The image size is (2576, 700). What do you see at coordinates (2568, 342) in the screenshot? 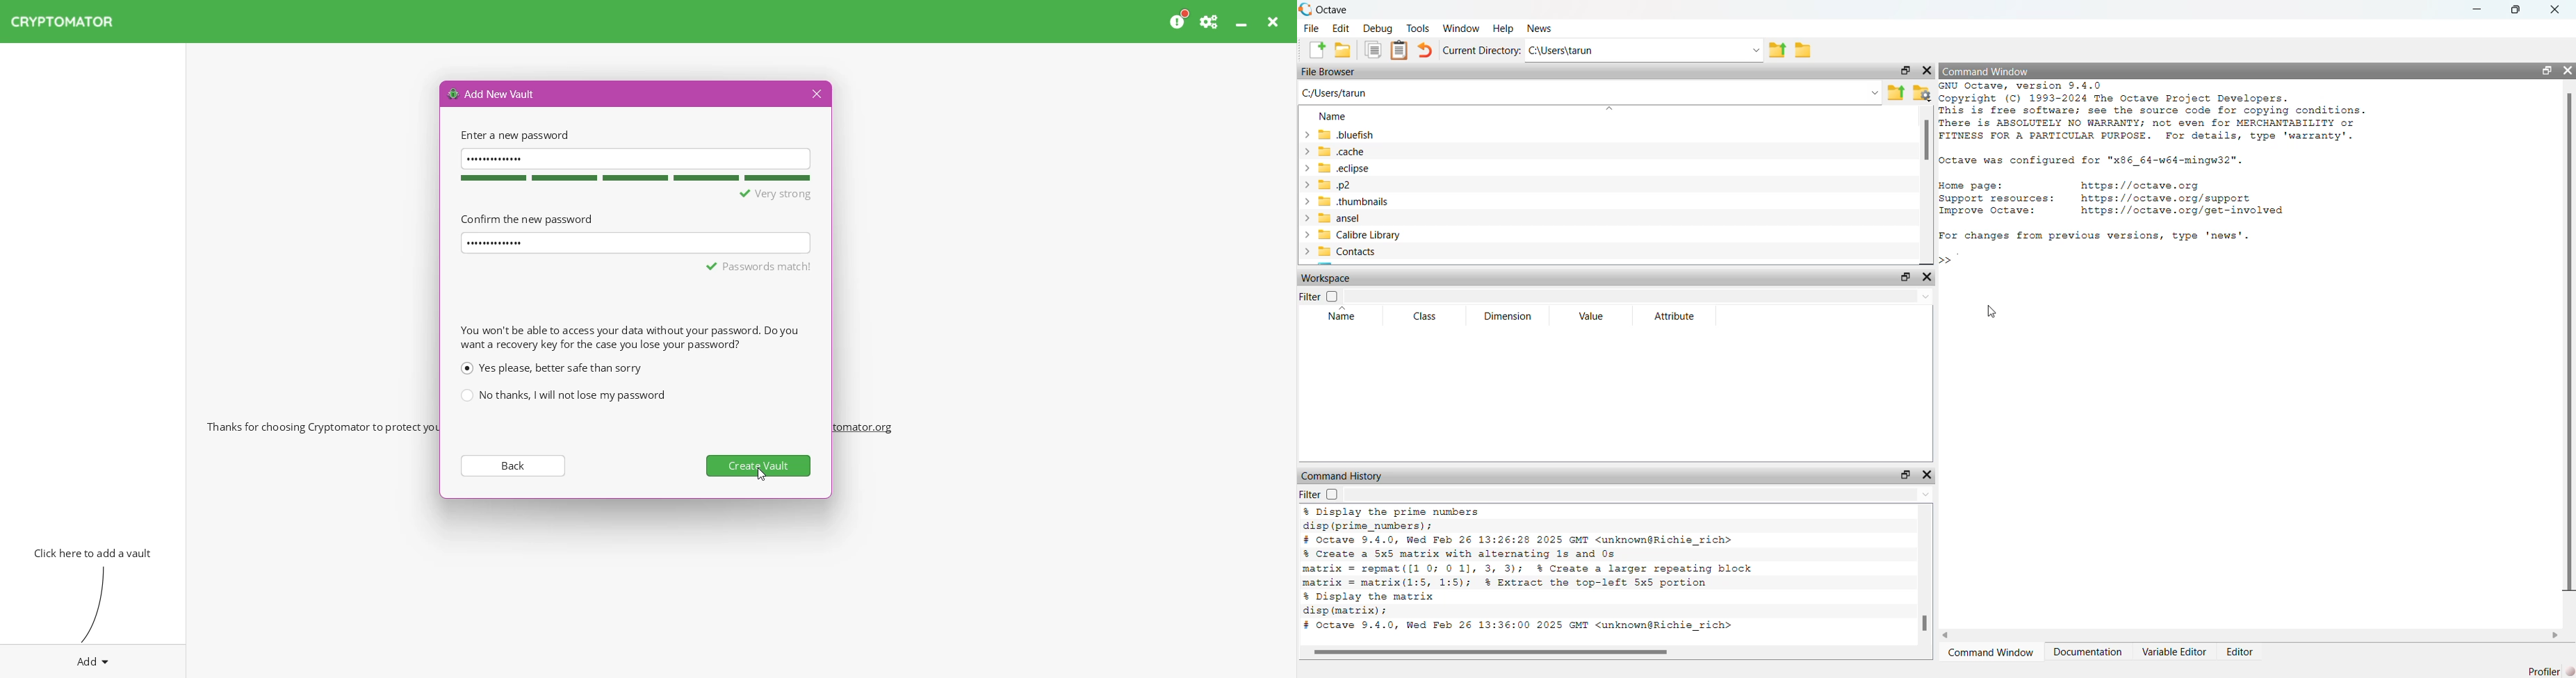
I see `scrollbar` at bounding box center [2568, 342].